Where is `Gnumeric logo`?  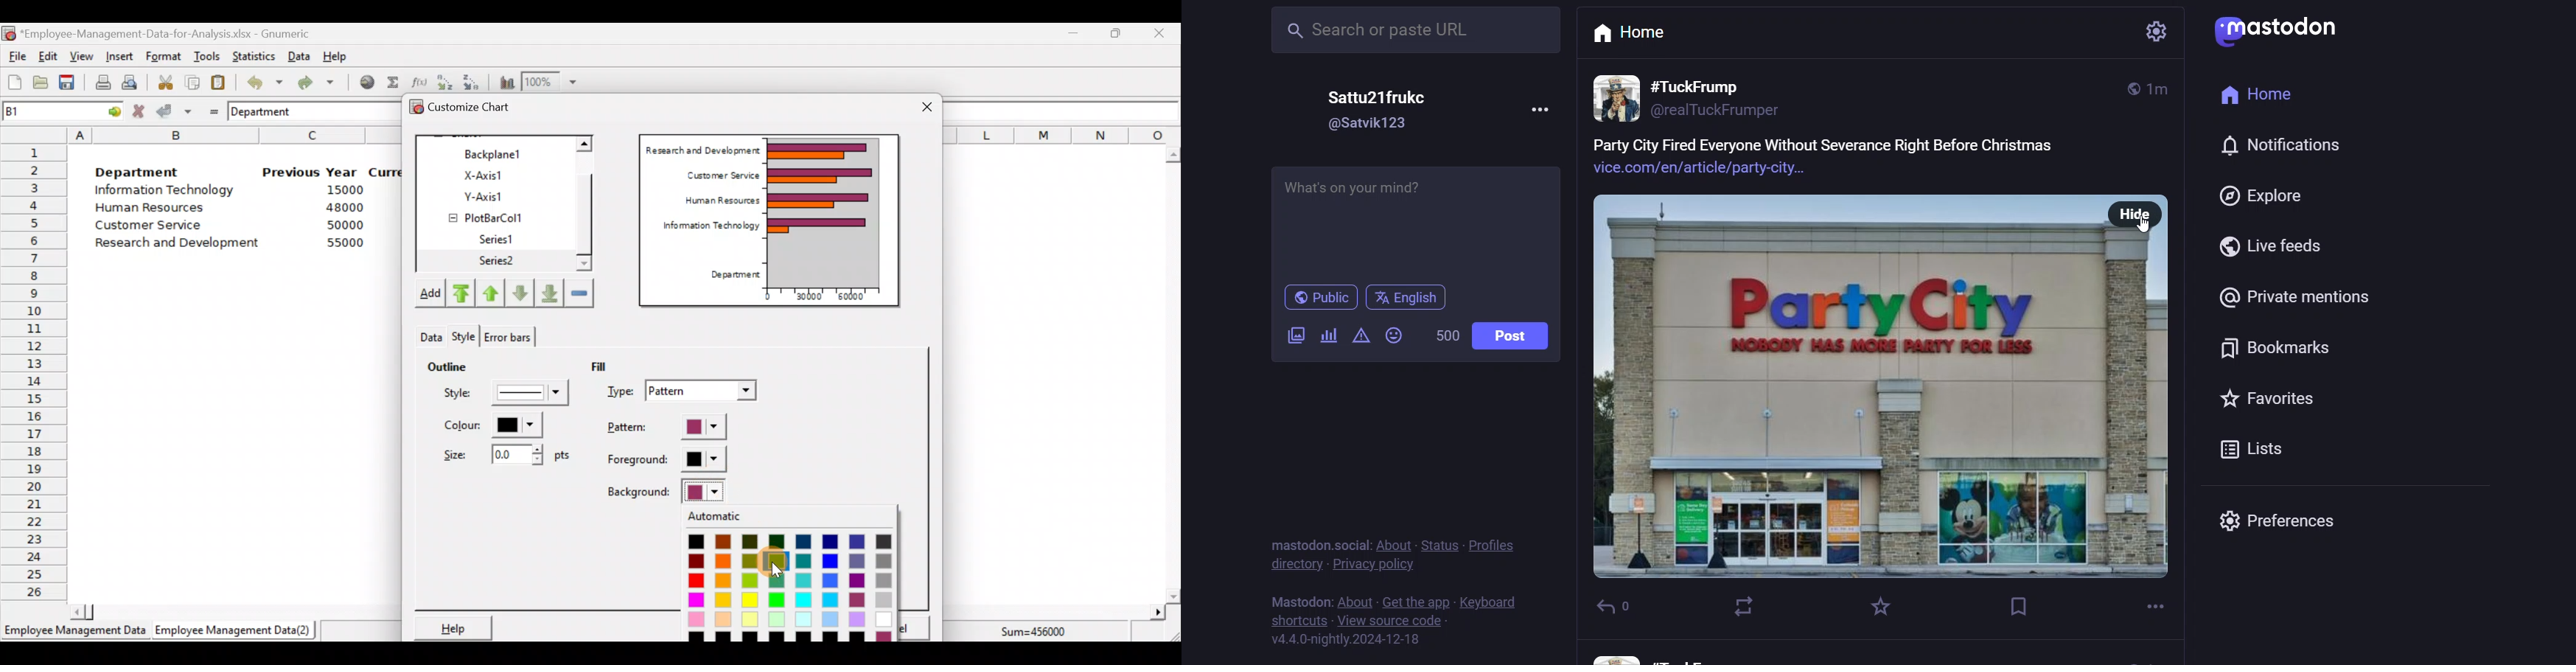
Gnumeric logo is located at coordinates (9, 34).